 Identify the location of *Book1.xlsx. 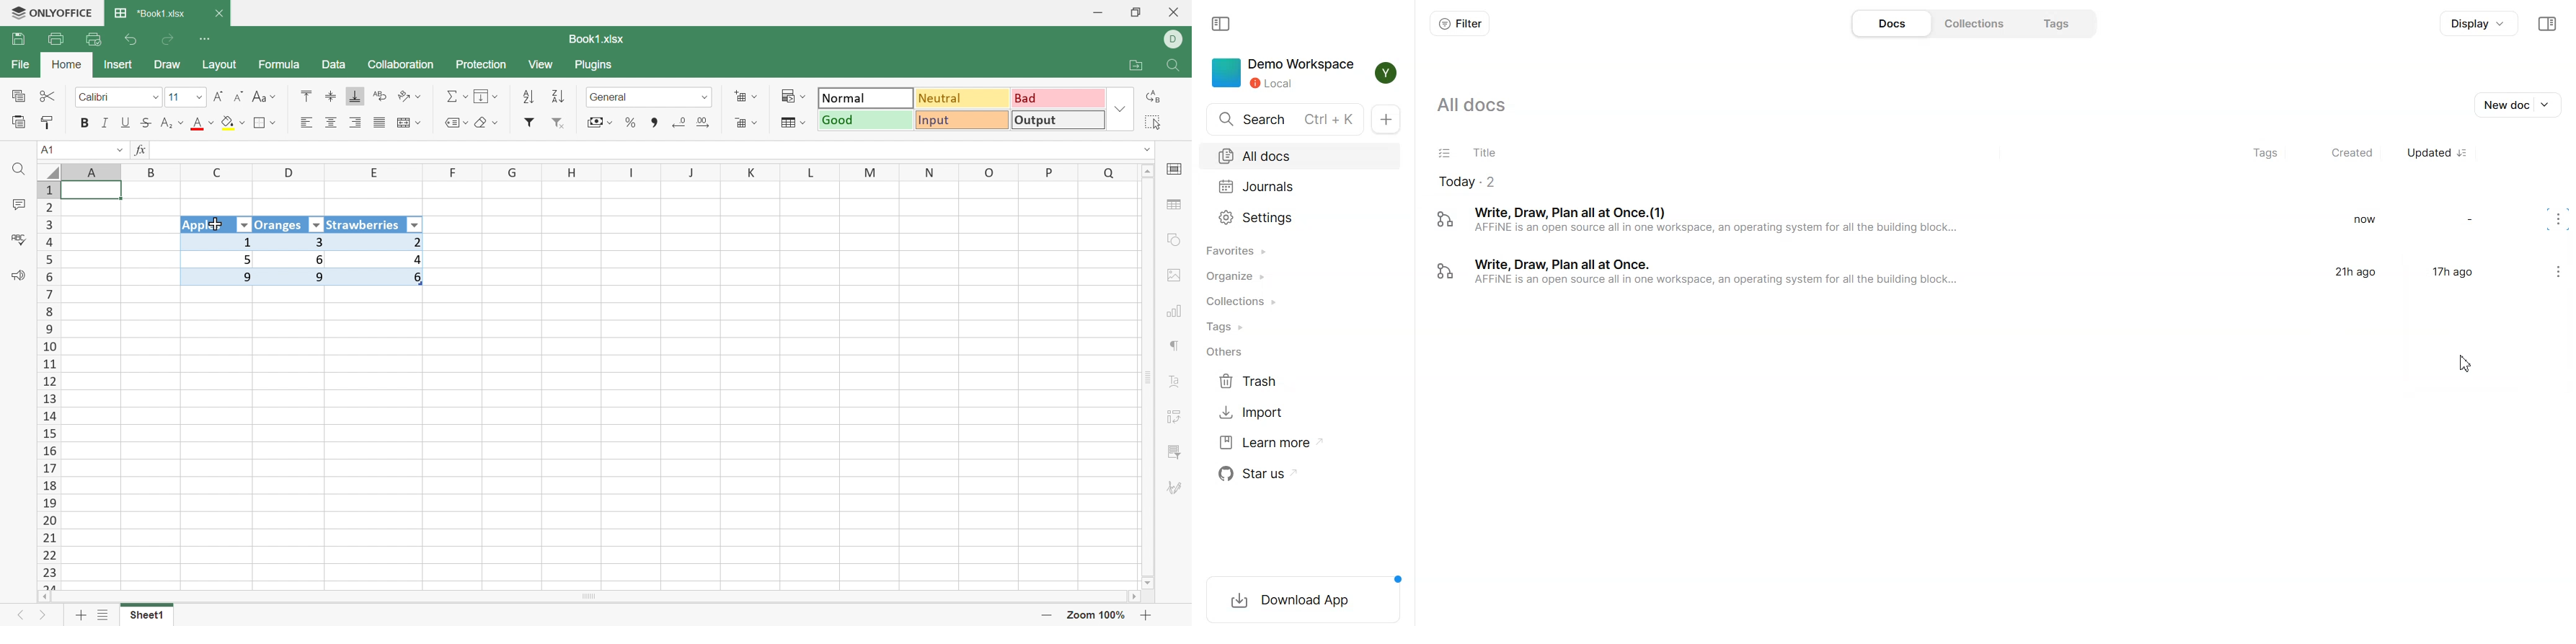
(150, 14).